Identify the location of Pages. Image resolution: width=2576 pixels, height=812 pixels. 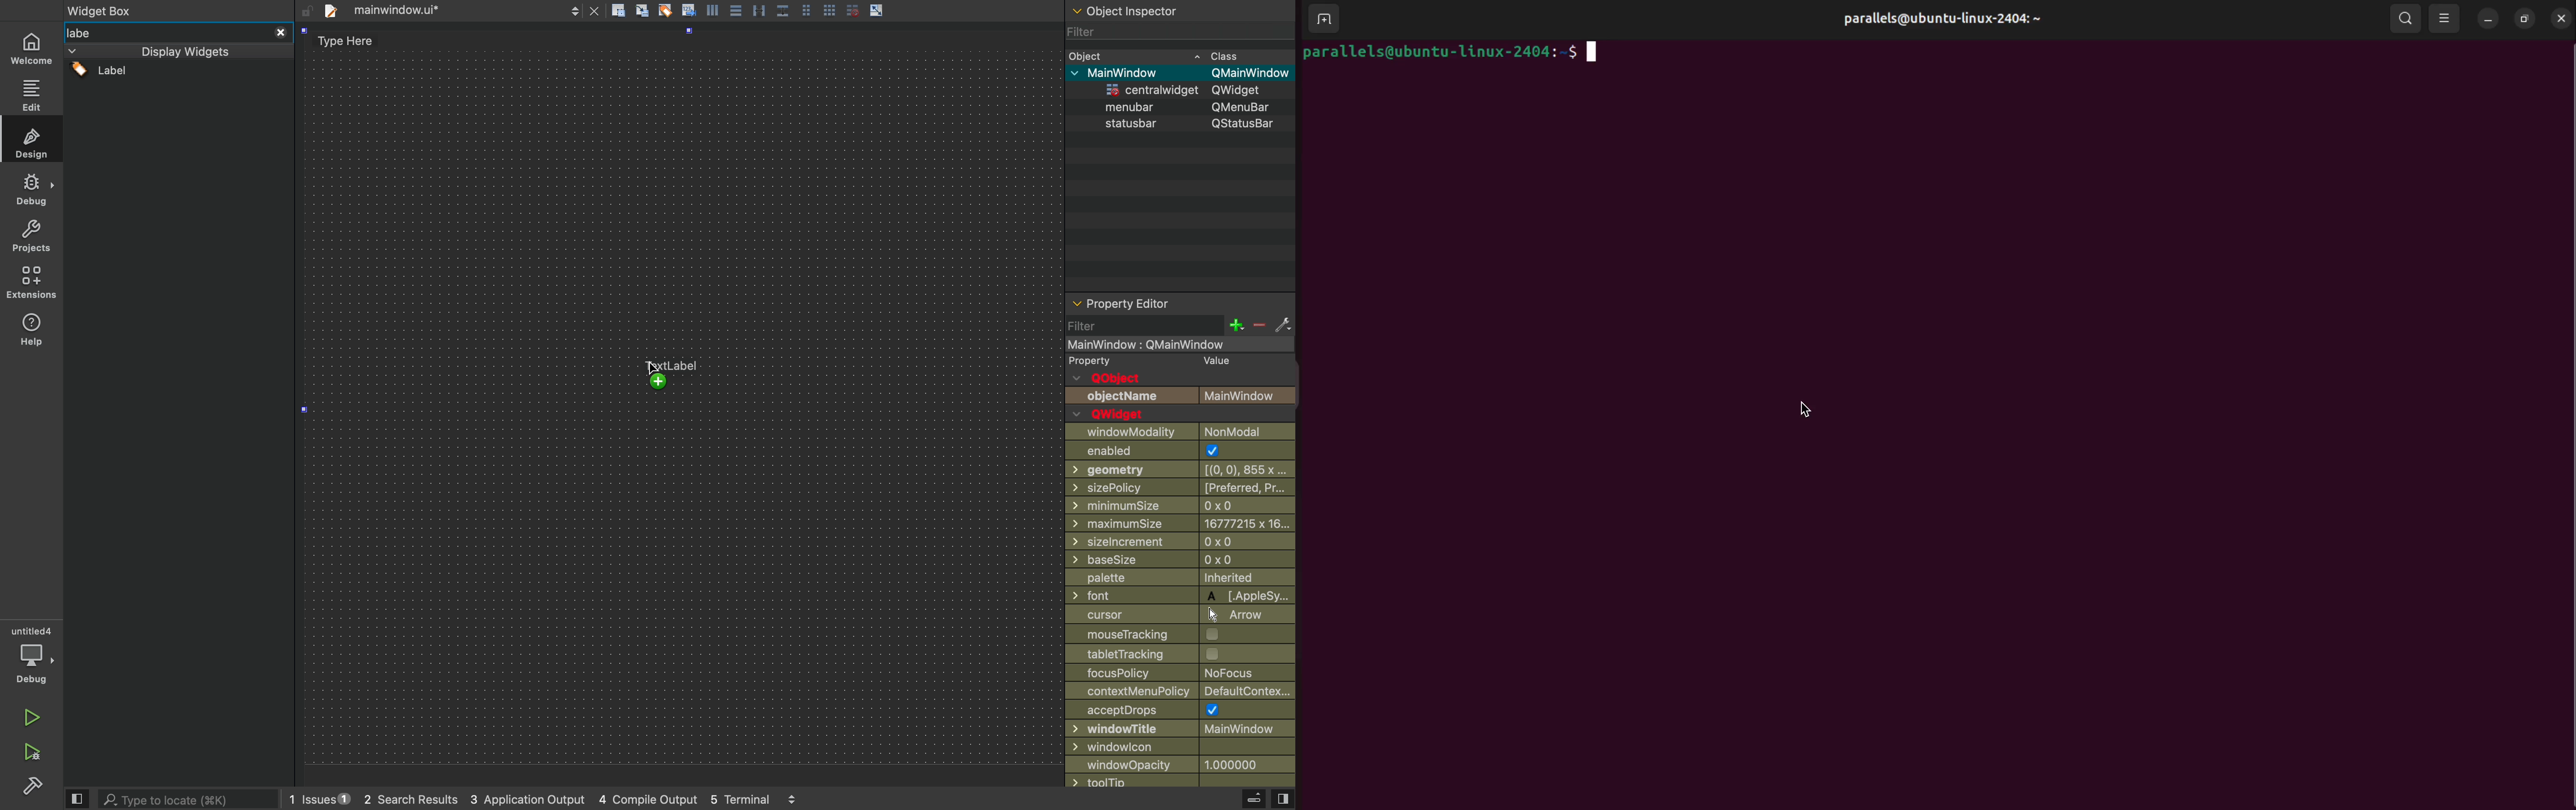
(738, 12).